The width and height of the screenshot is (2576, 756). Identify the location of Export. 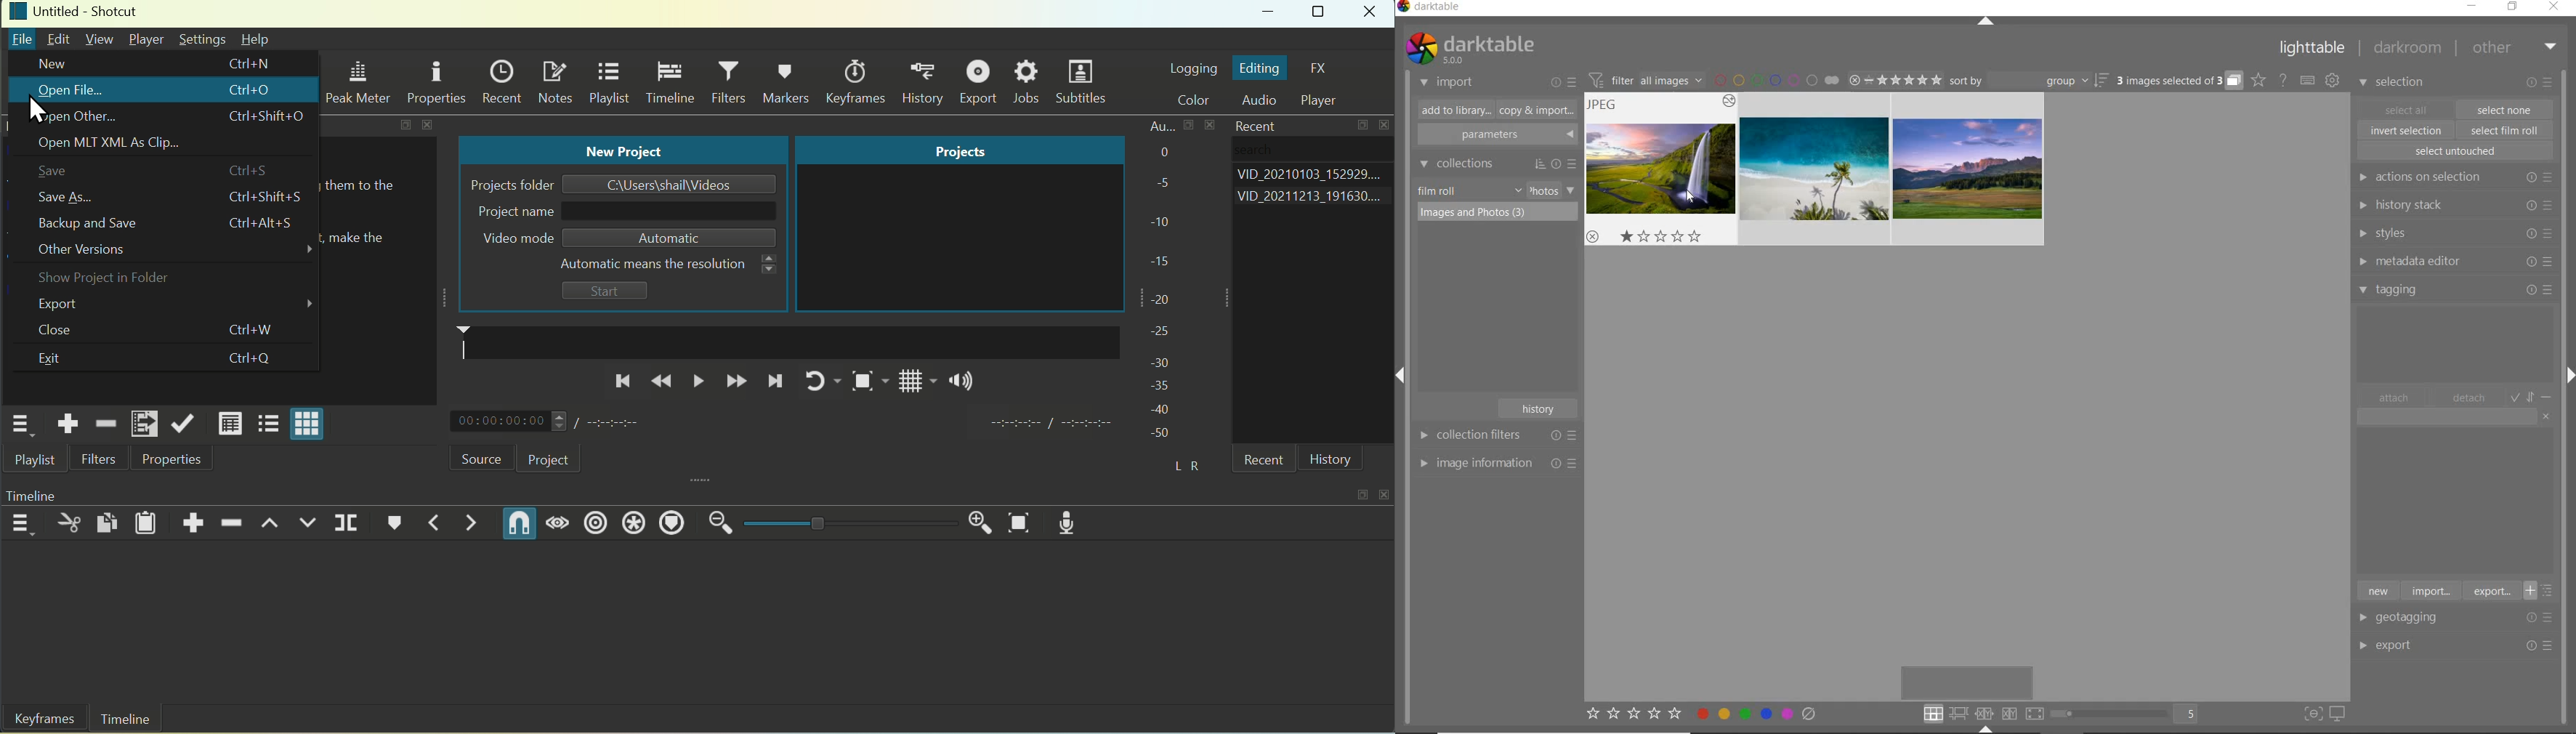
(172, 306).